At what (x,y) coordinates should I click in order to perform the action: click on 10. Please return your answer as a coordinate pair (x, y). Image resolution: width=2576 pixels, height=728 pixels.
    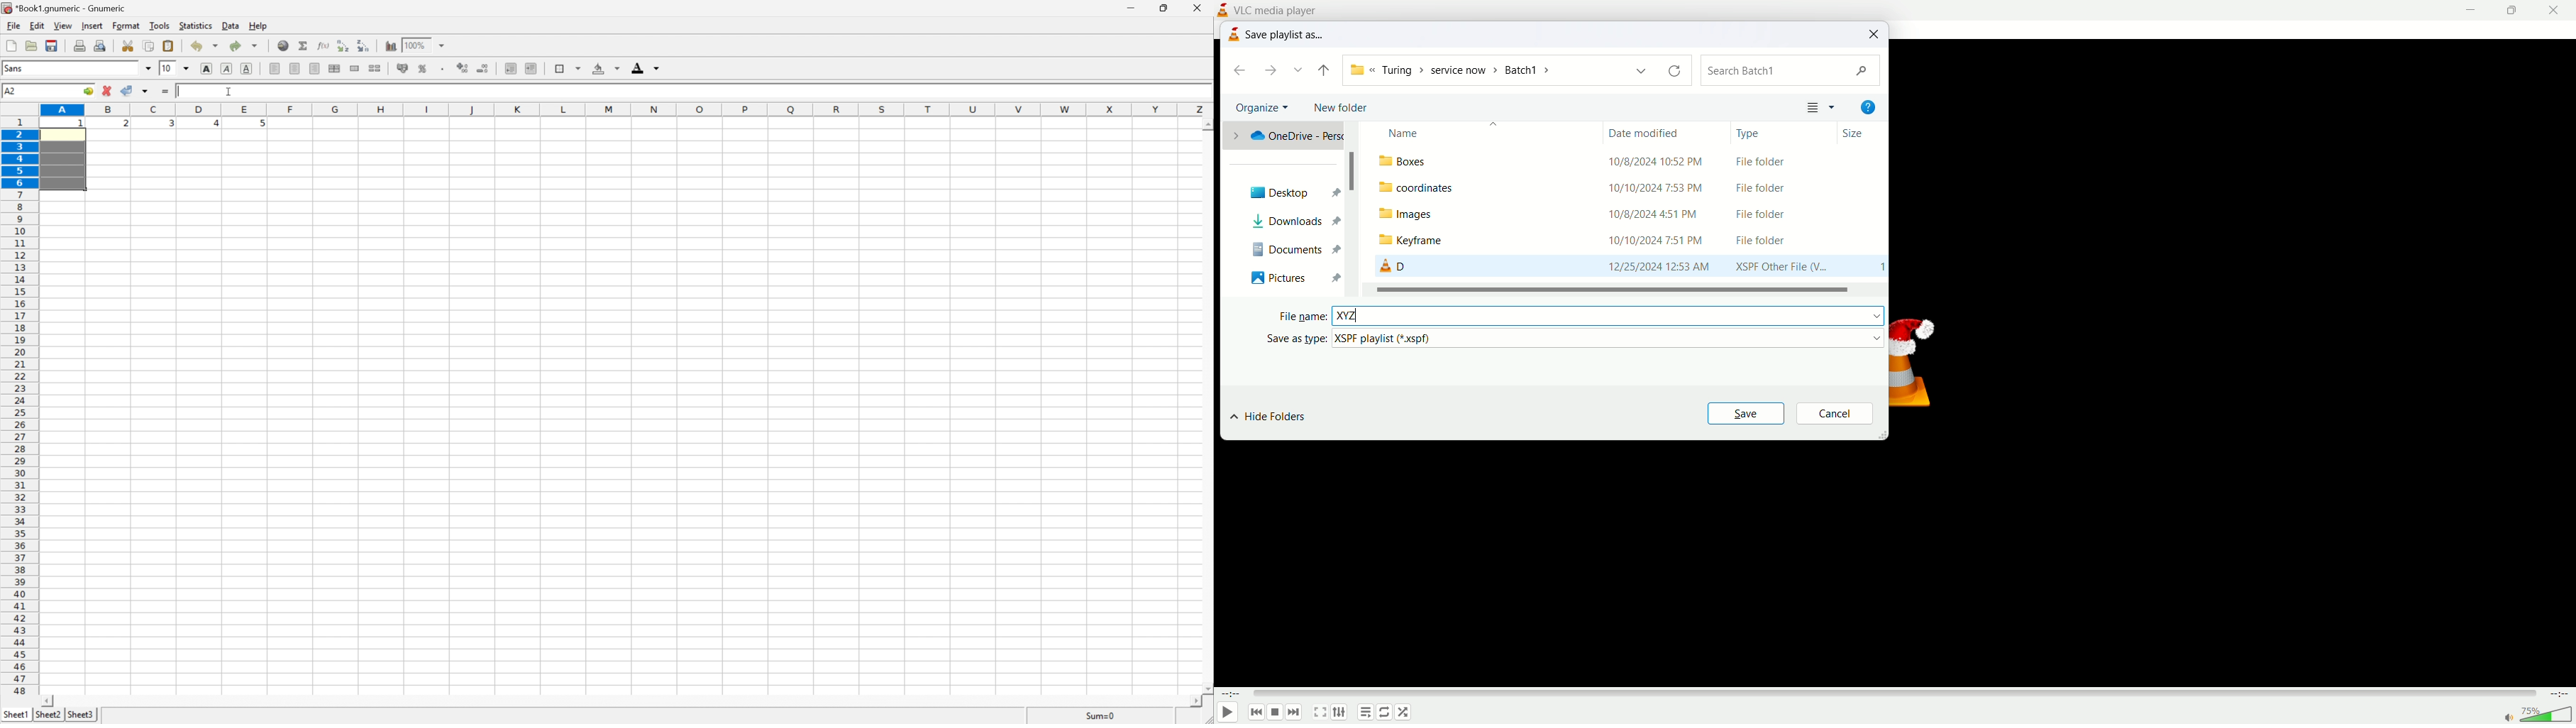
    Looking at the image, I should click on (167, 69).